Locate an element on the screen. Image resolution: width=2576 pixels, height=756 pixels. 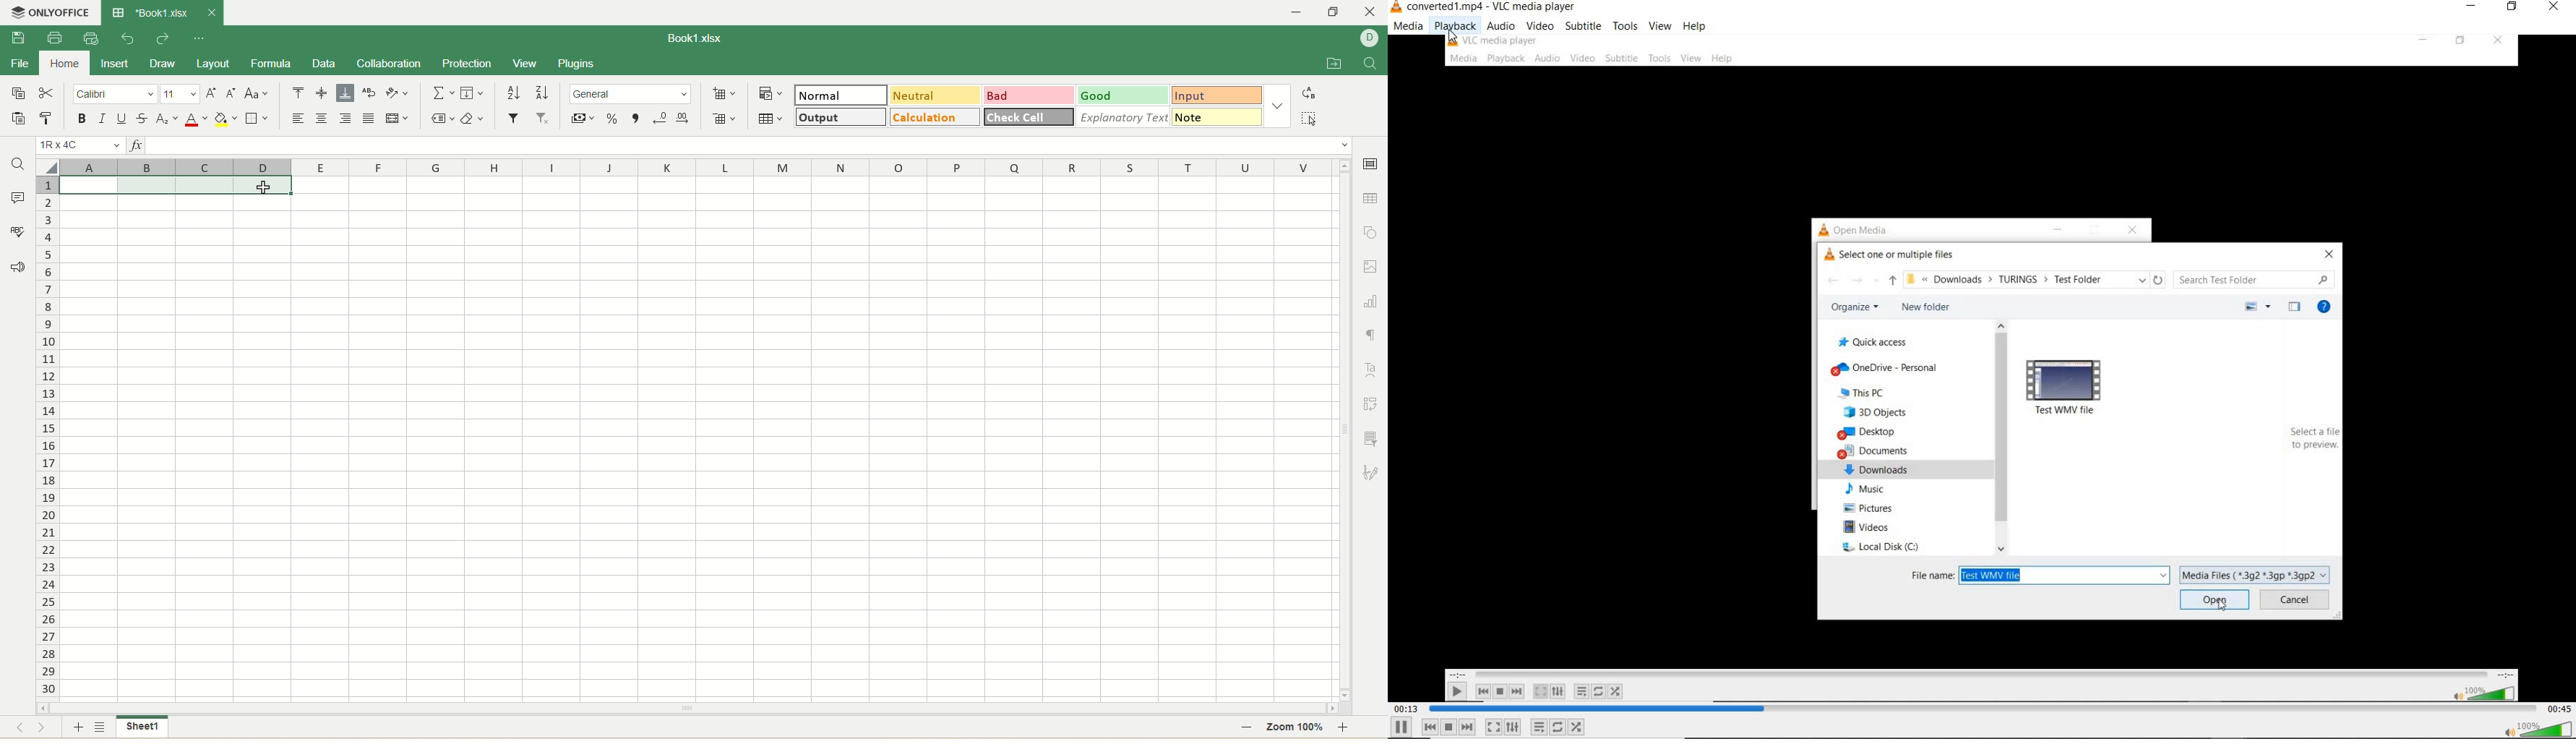
collaboration is located at coordinates (391, 64).